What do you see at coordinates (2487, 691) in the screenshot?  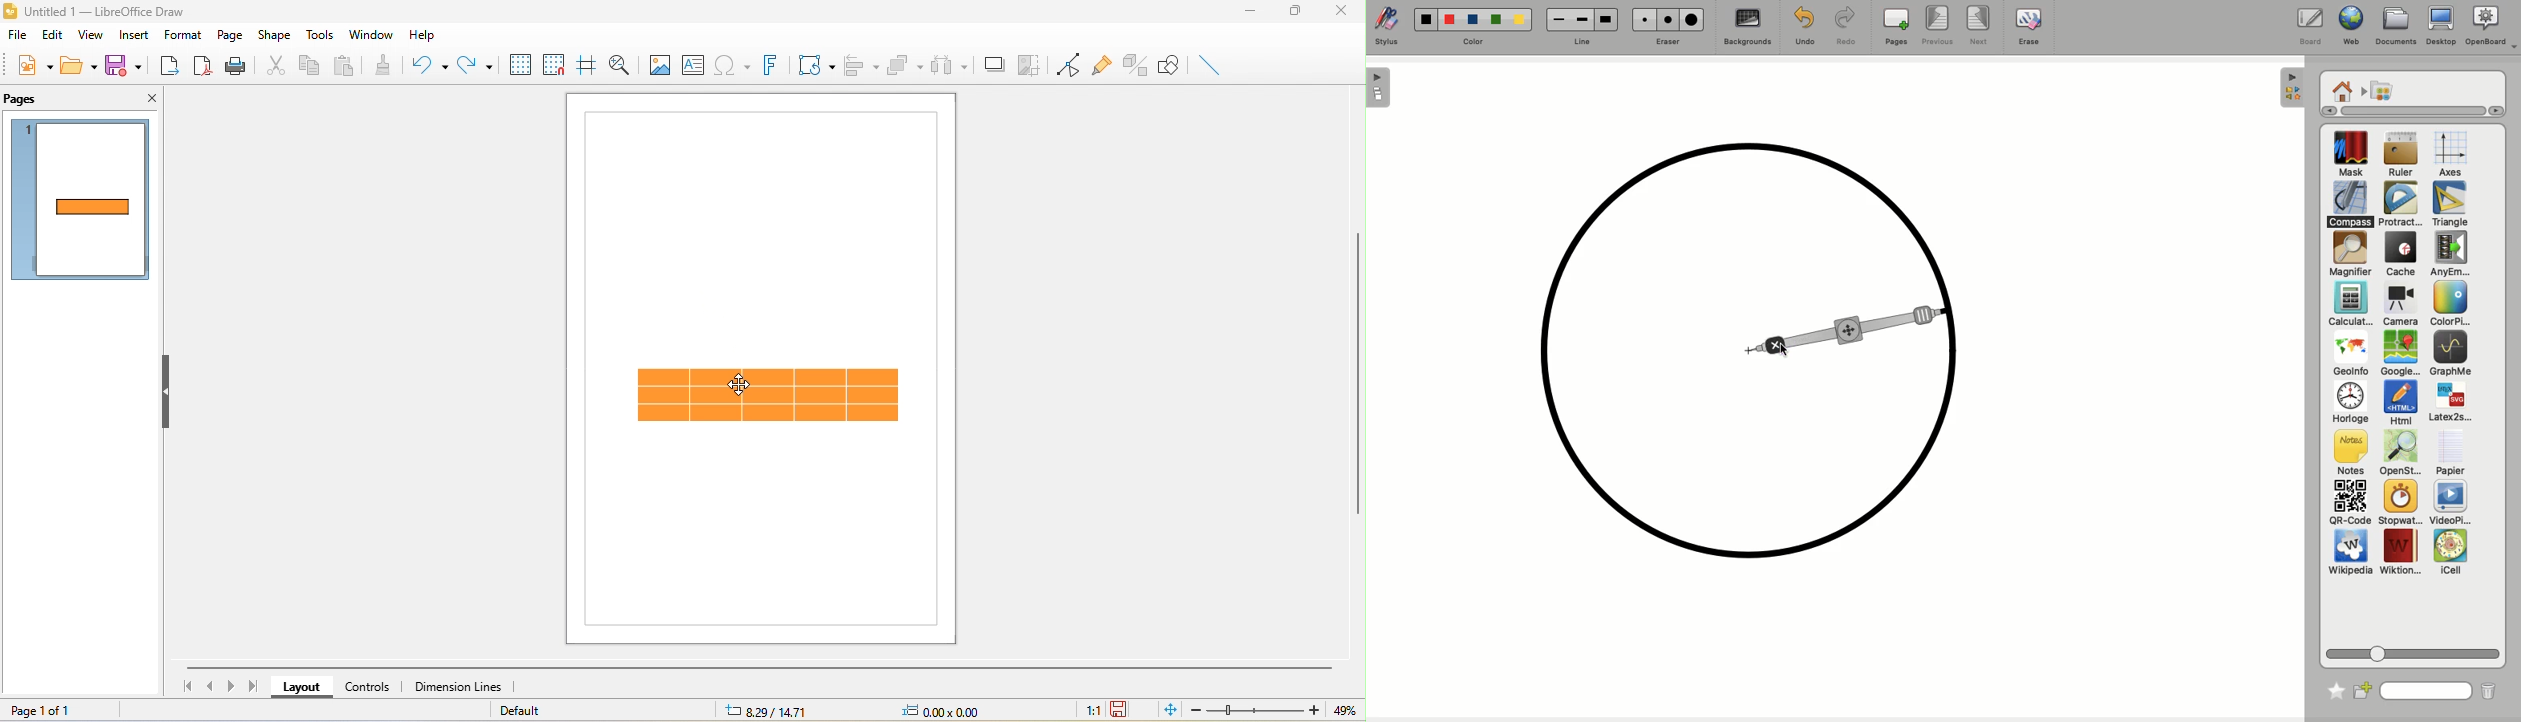 I see `Trash` at bounding box center [2487, 691].